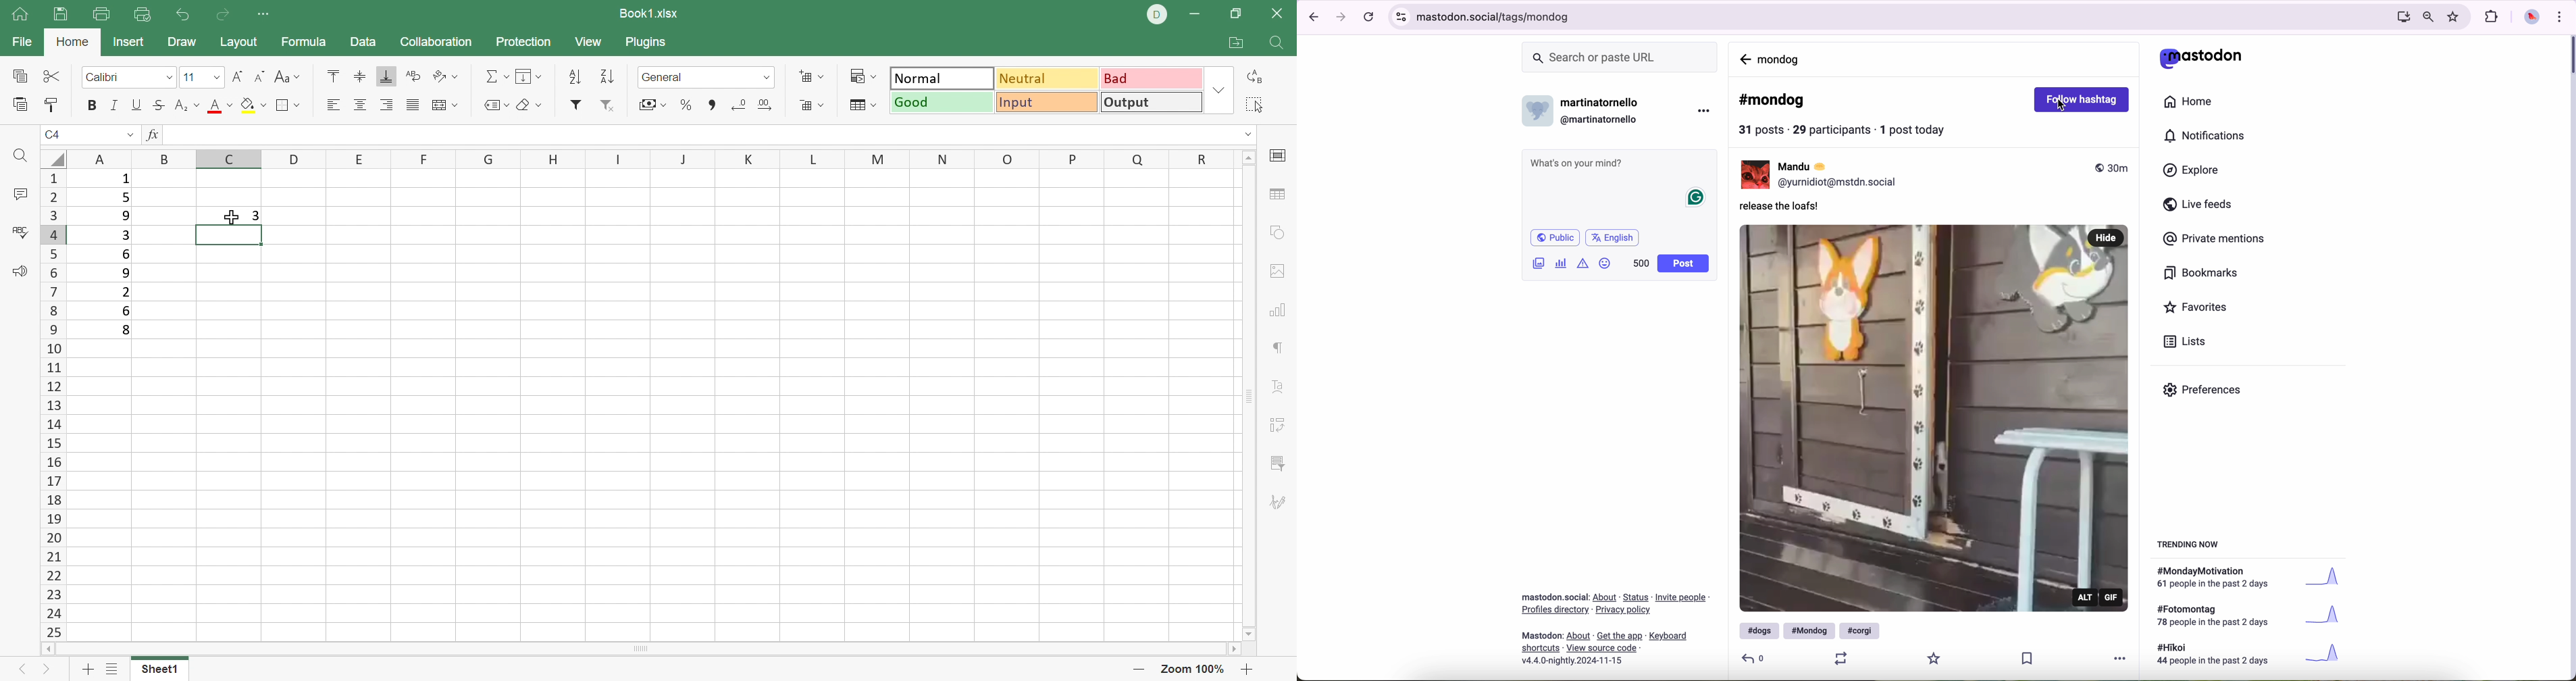 This screenshot has height=700, width=2576. What do you see at coordinates (55, 135) in the screenshot?
I see `C4` at bounding box center [55, 135].